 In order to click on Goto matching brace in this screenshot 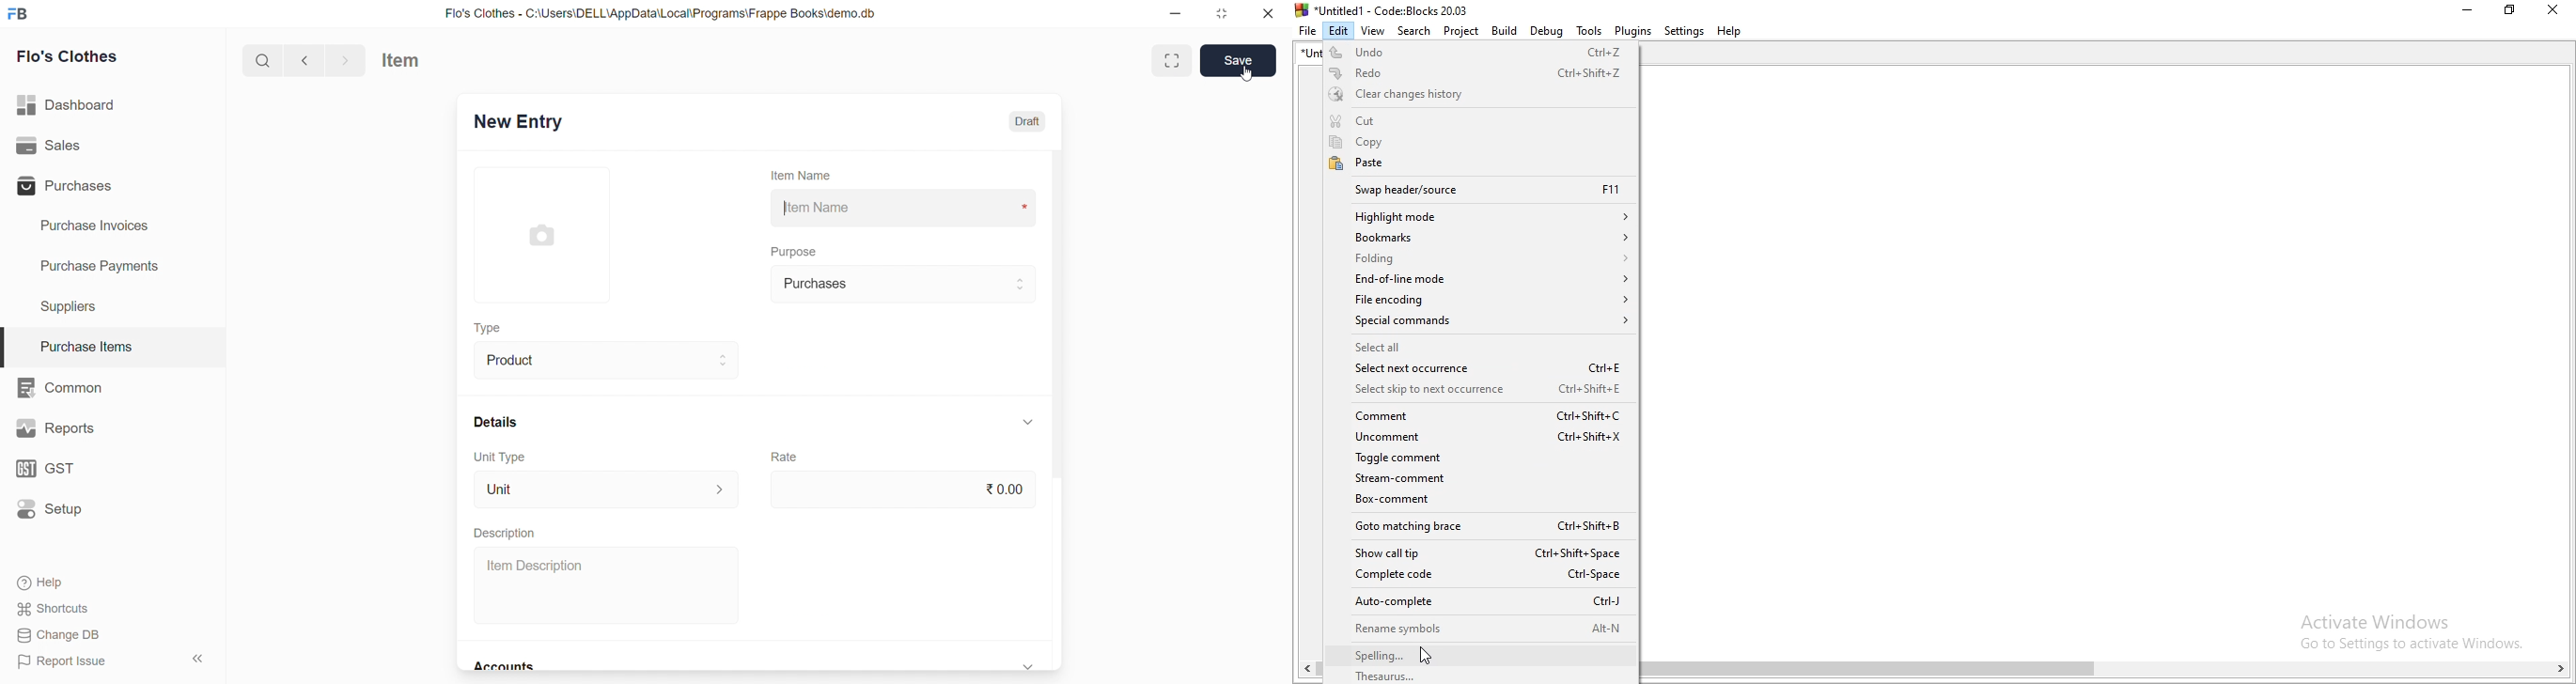, I will do `click(1481, 527)`.